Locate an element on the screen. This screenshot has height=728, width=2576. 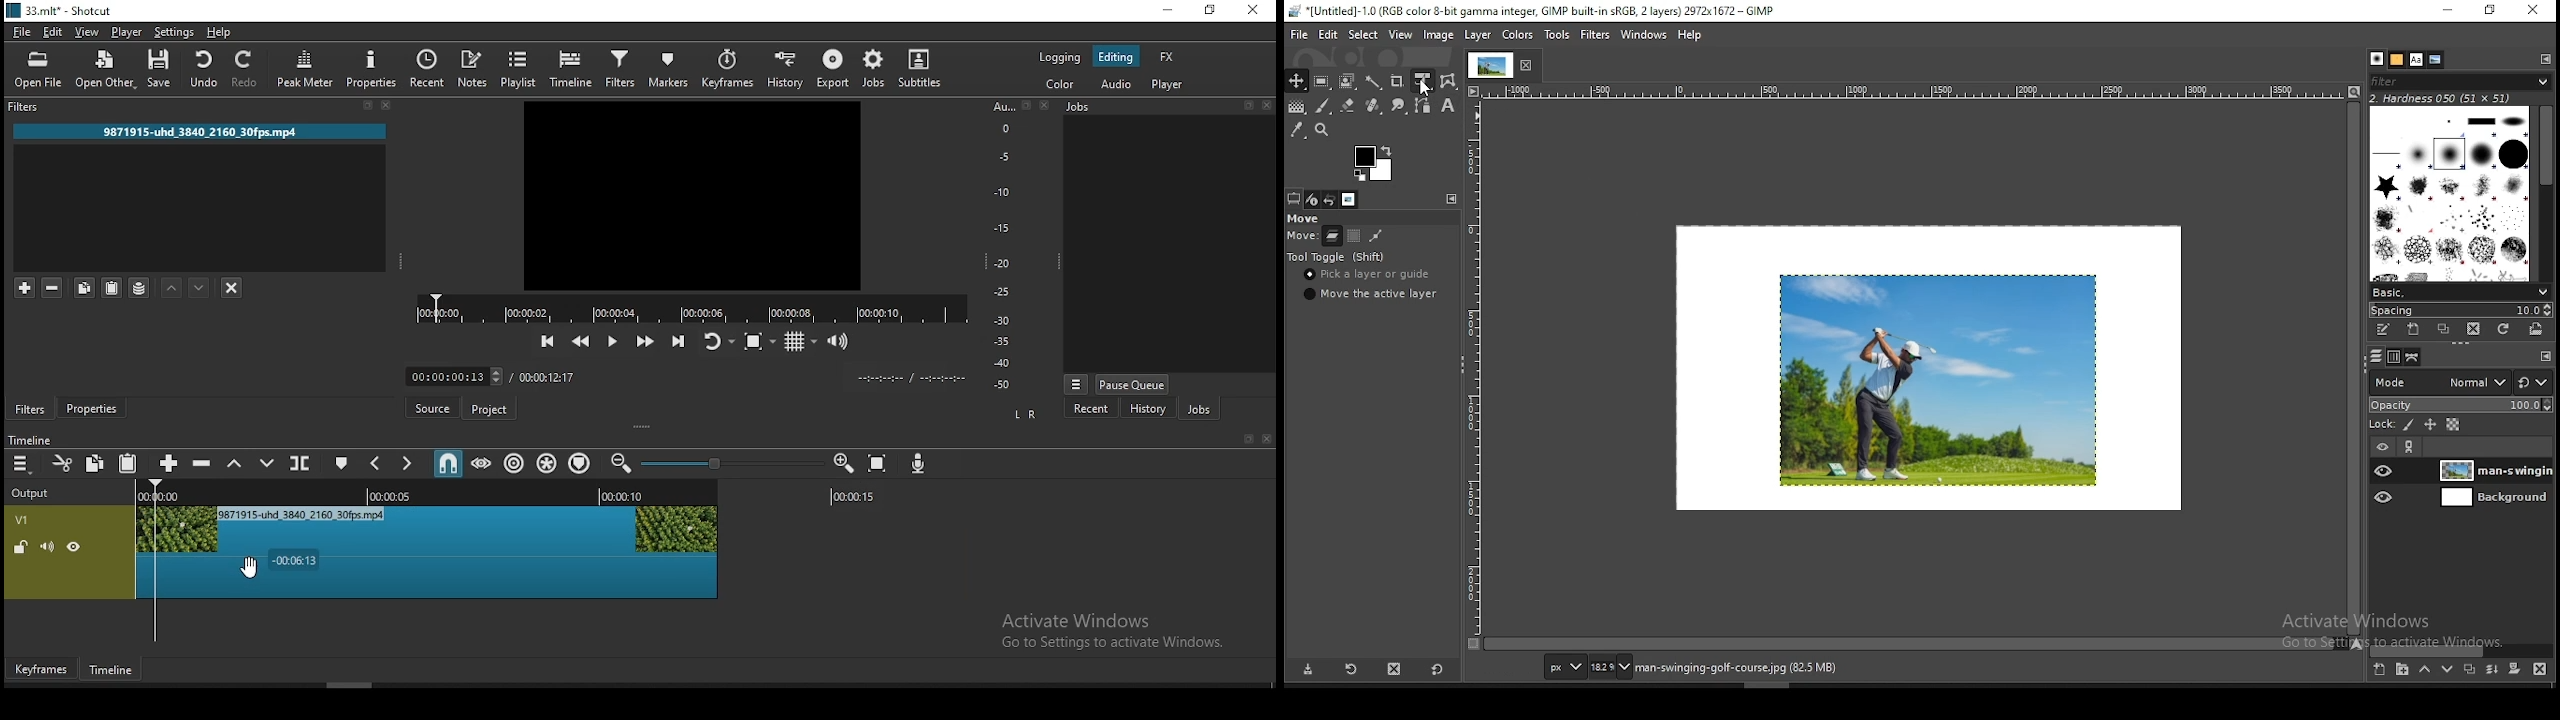
move filter up is located at coordinates (170, 288).